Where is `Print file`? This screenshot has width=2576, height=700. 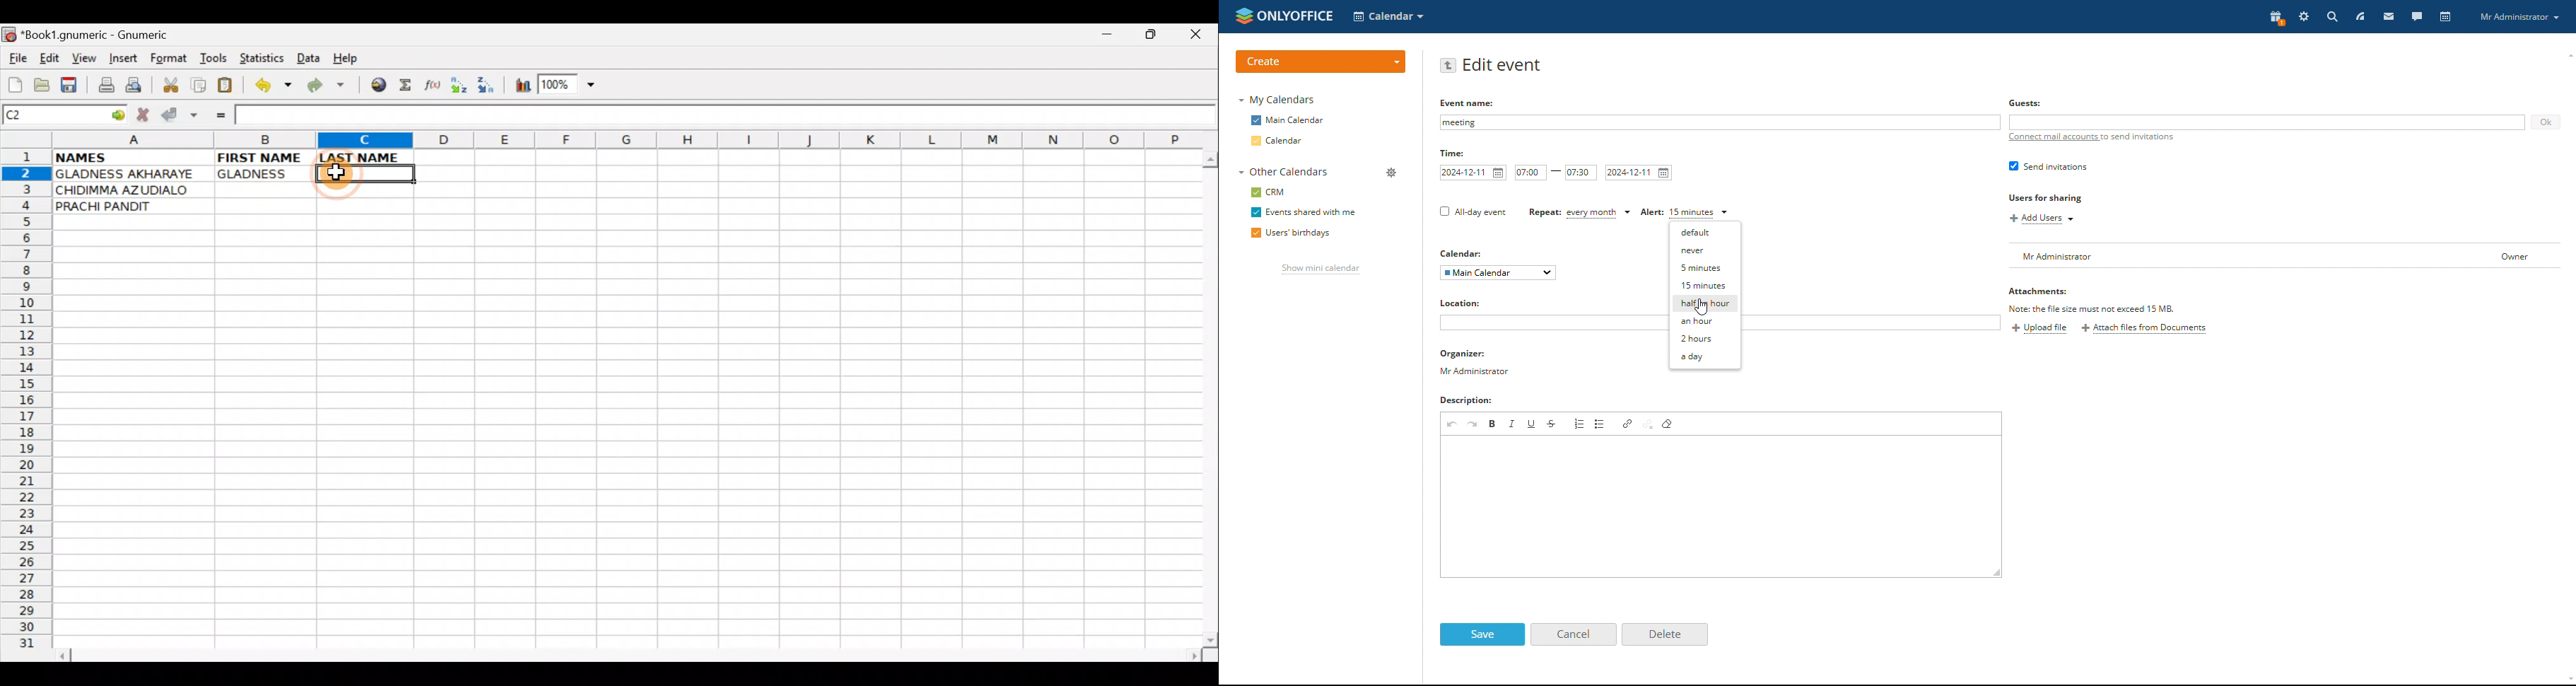
Print file is located at coordinates (103, 86).